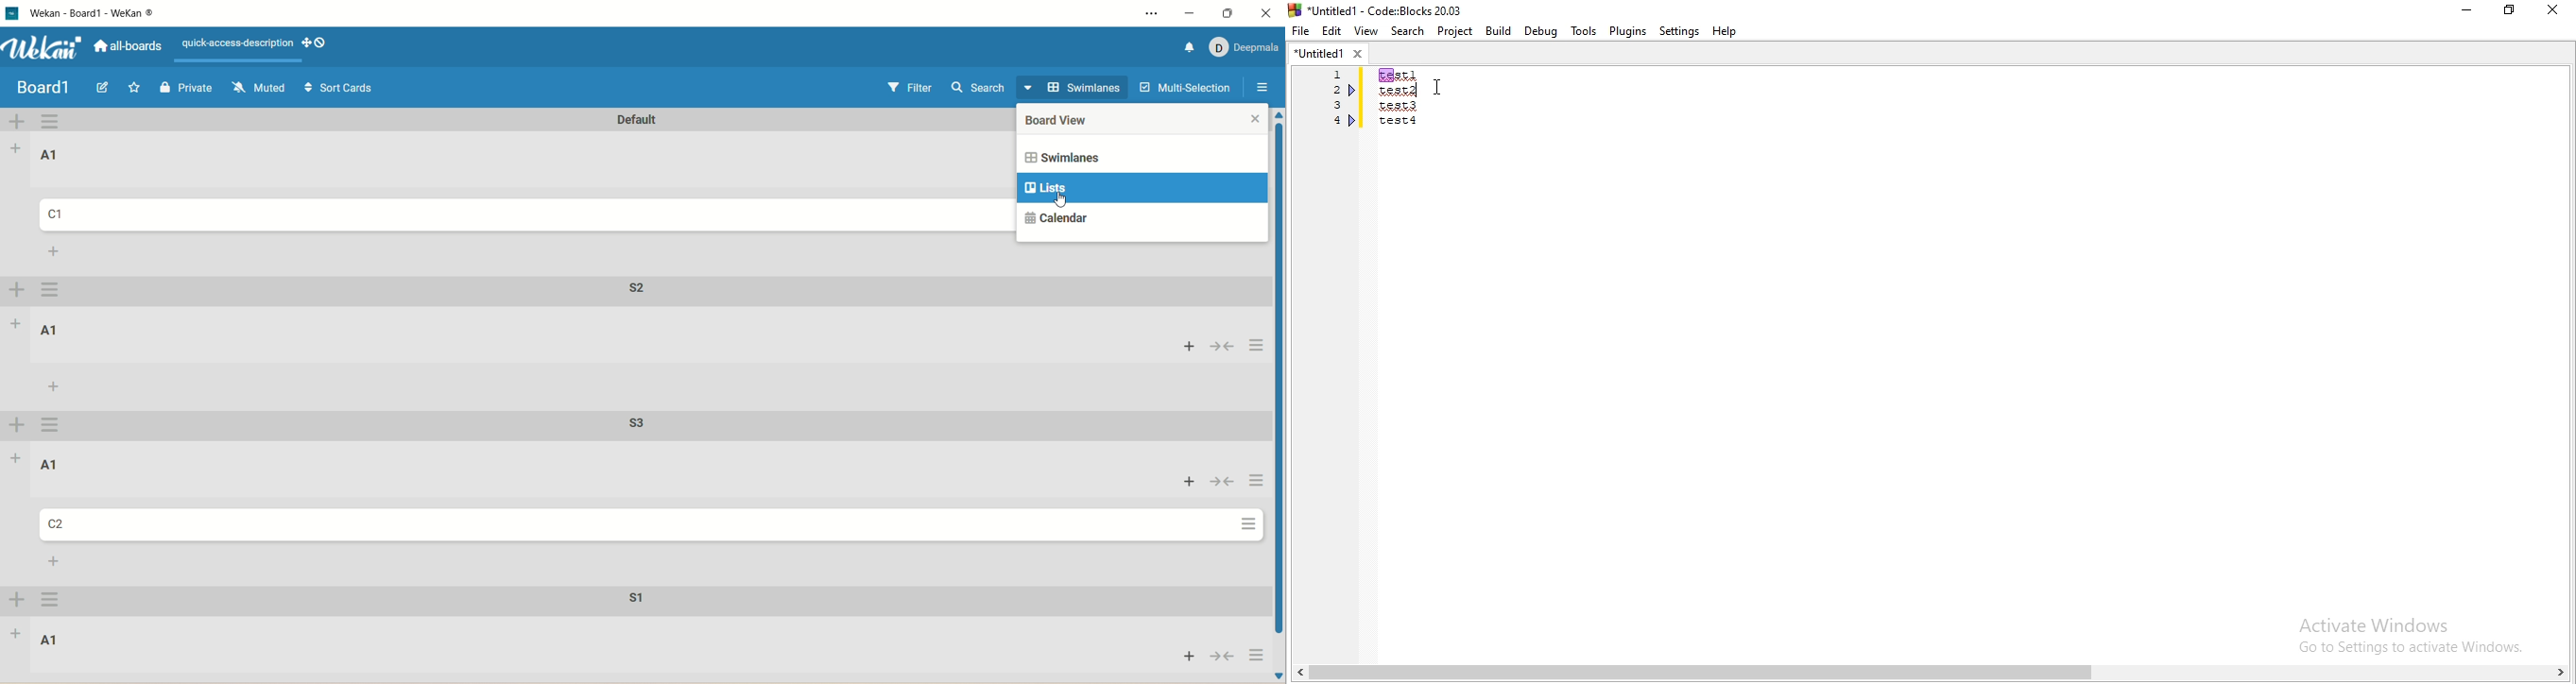  Describe the element at coordinates (54, 155) in the screenshot. I see `list title` at that location.